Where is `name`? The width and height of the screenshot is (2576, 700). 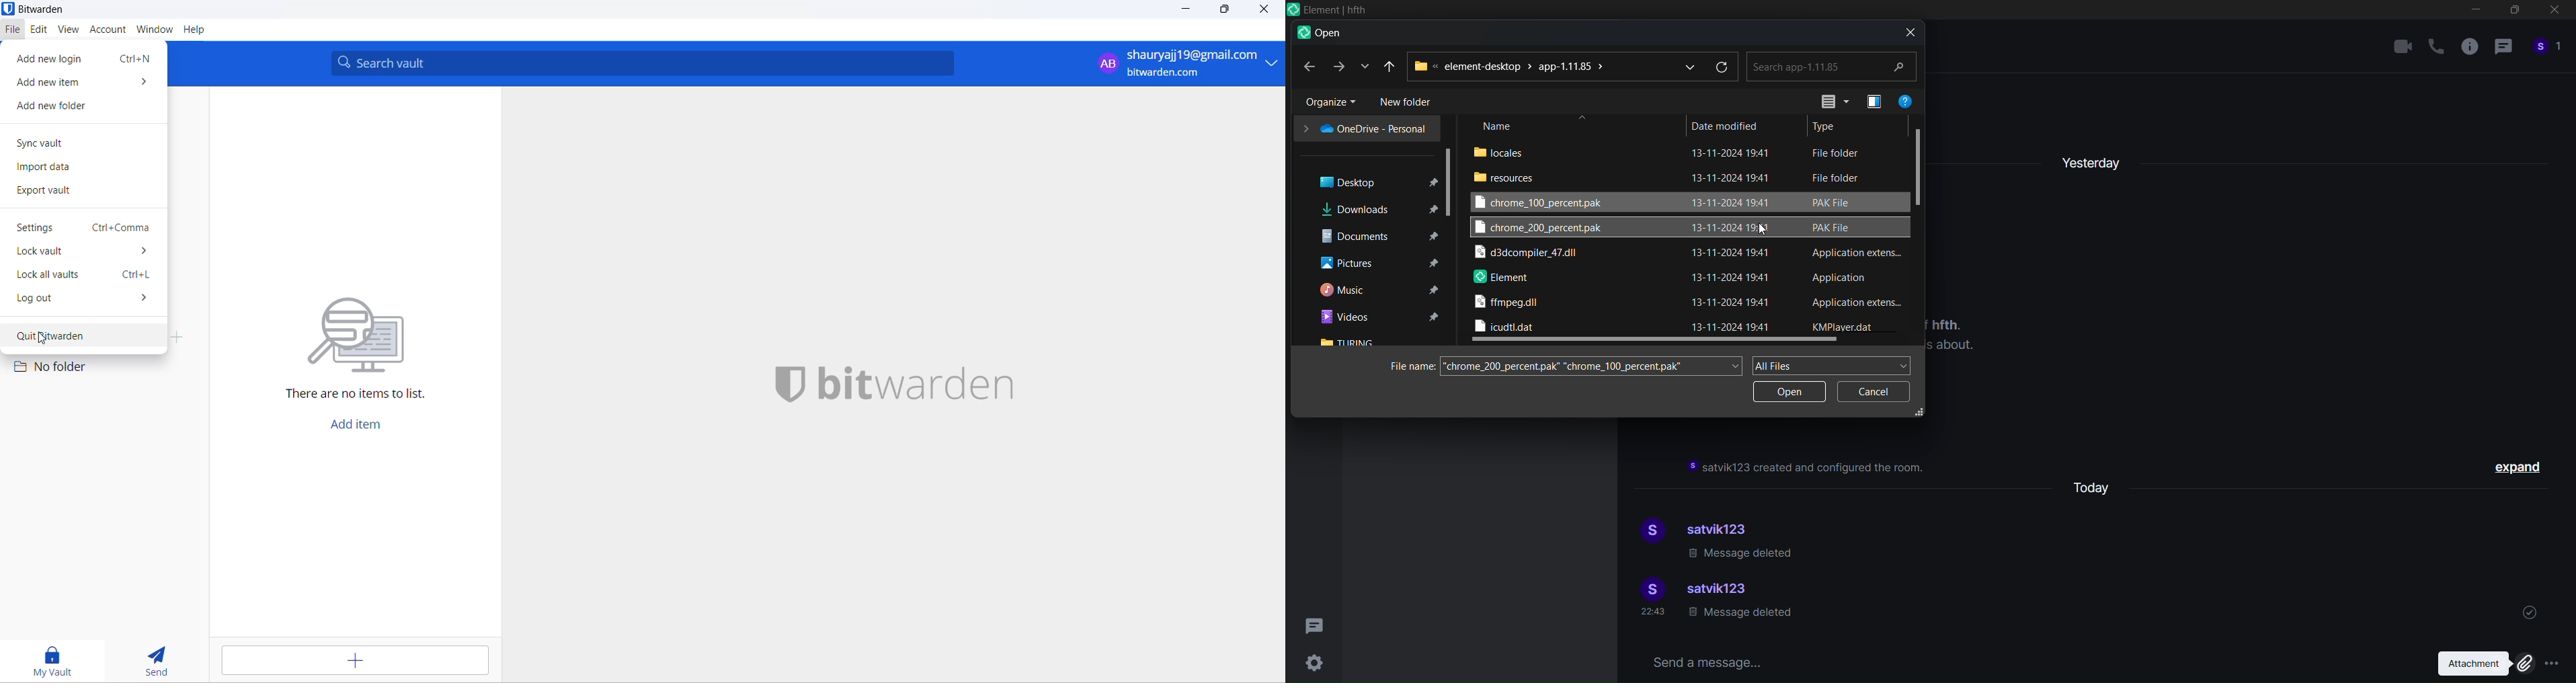
name is located at coordinates (1499, 126).